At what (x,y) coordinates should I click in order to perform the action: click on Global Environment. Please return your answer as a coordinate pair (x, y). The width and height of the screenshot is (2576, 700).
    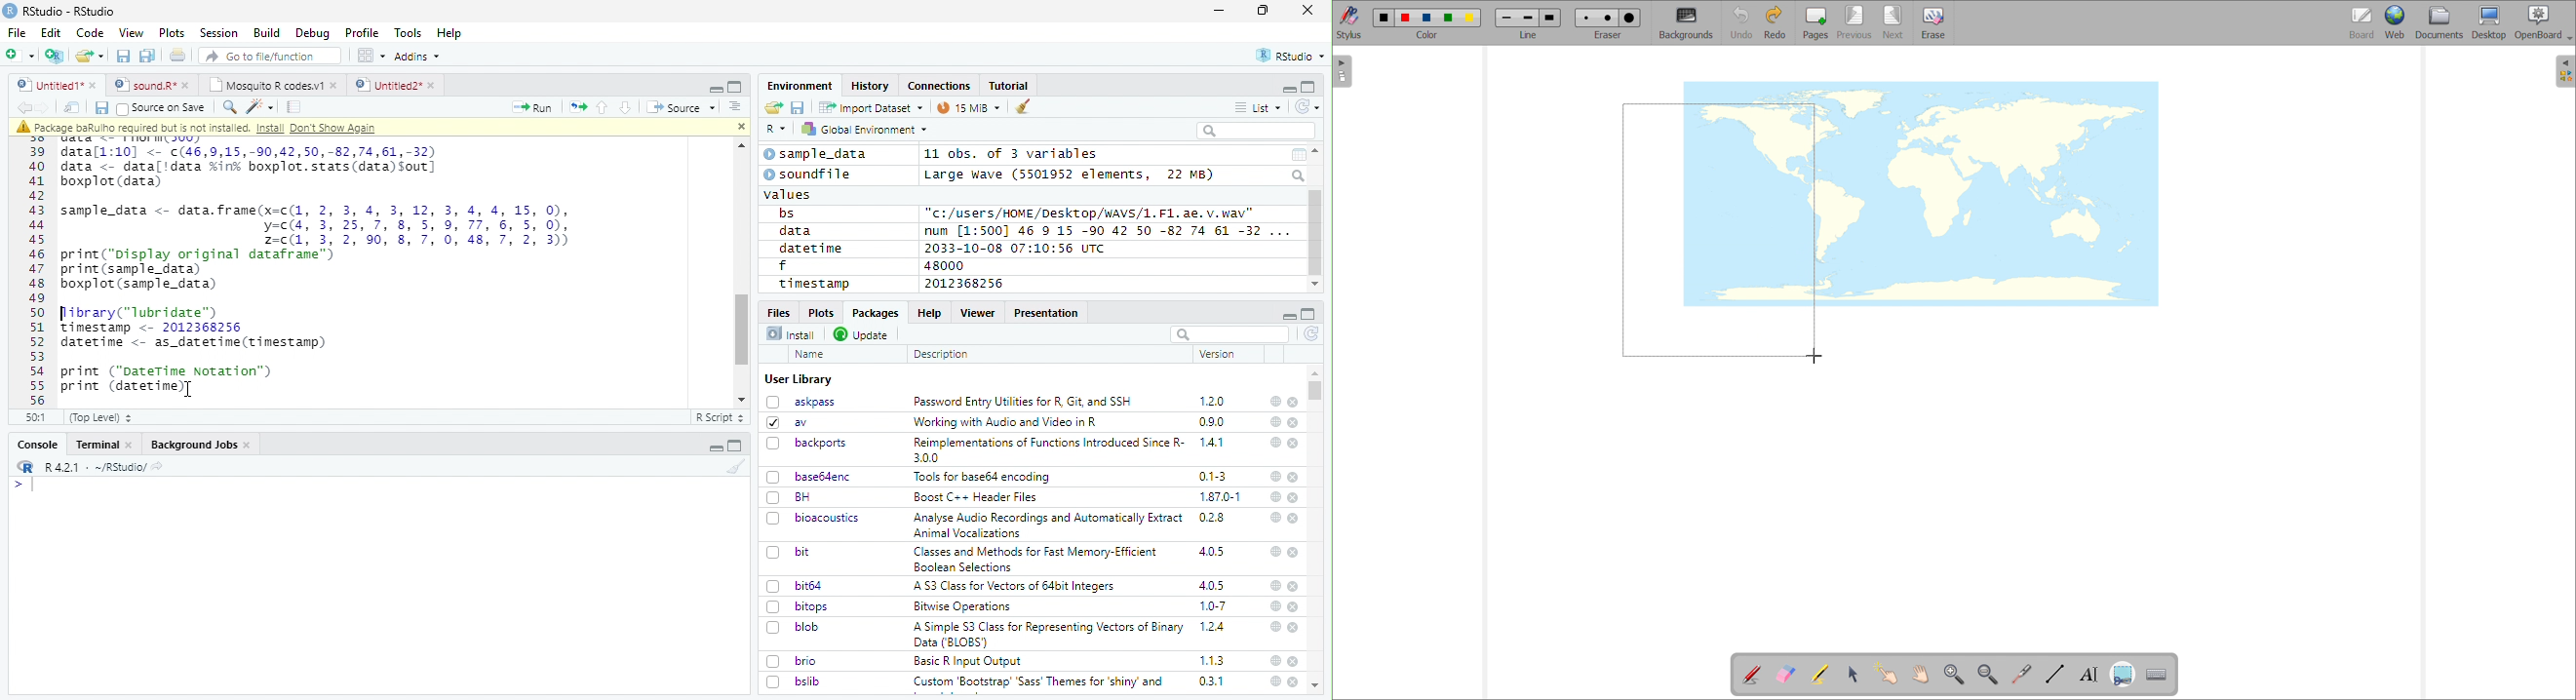
    Looking at the image, I should click on (866, 128).